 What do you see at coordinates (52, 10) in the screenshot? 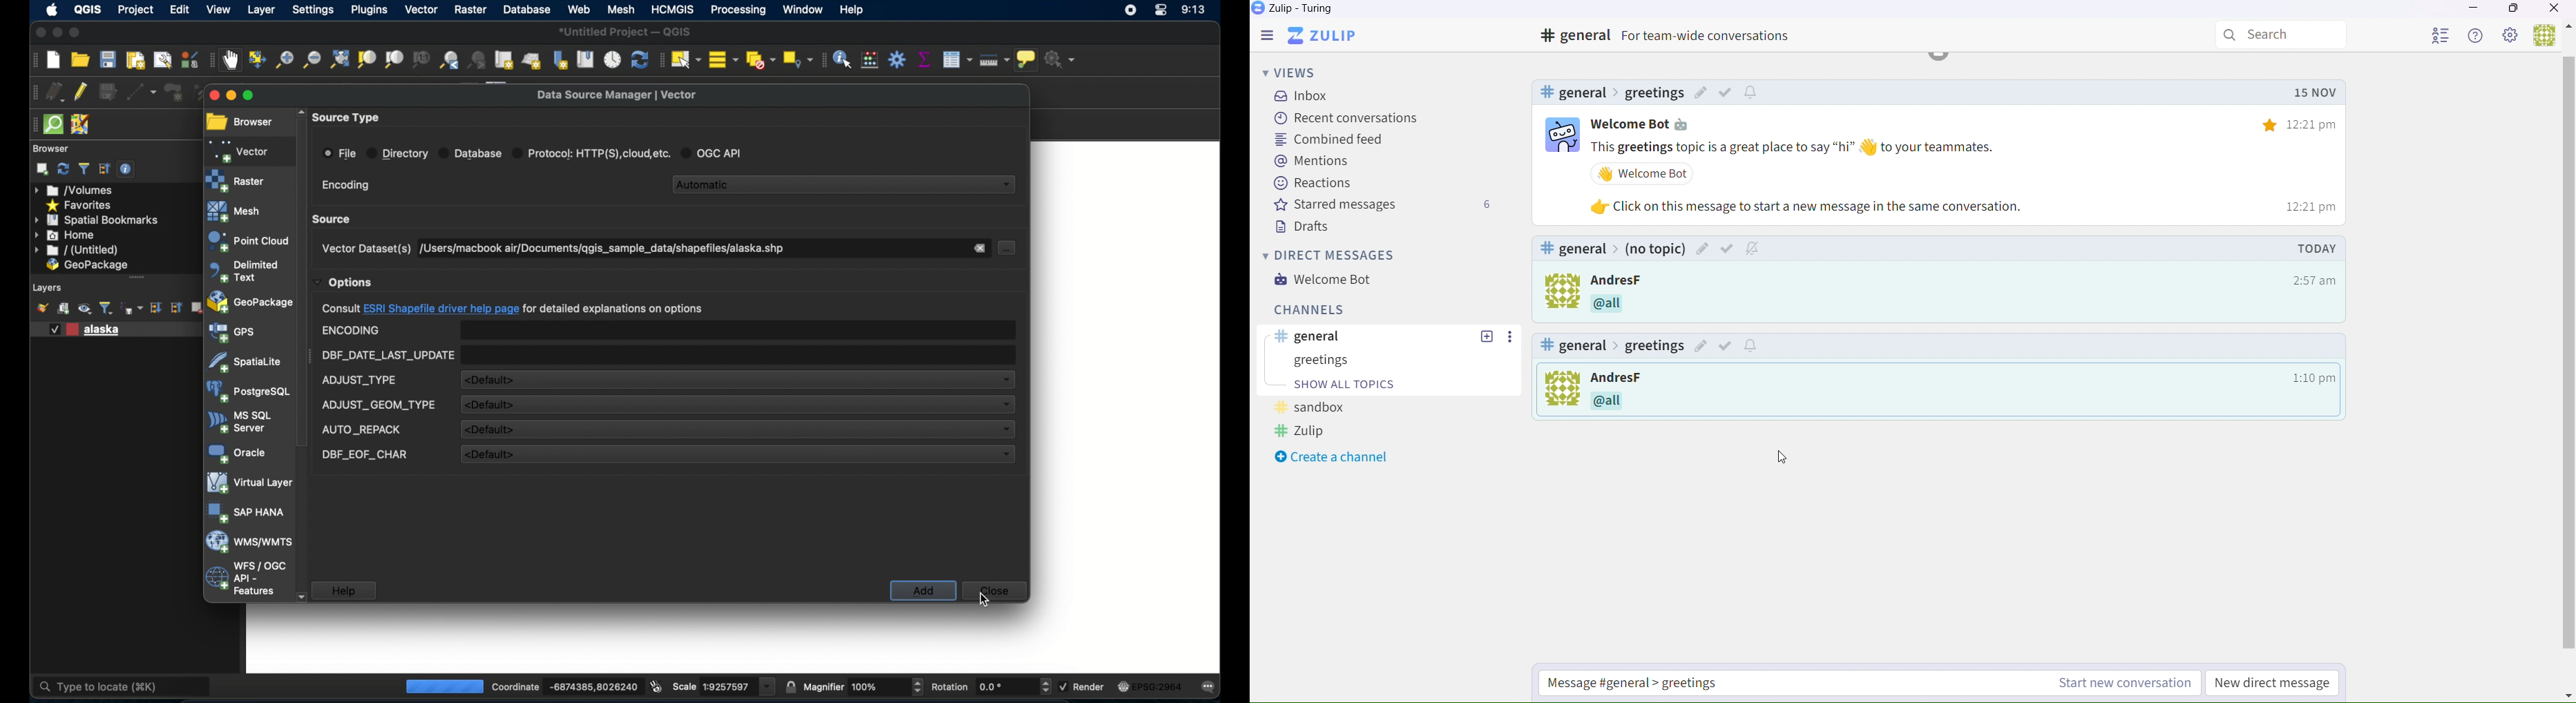
I see `appleicon` at bounding box center [52, 10].